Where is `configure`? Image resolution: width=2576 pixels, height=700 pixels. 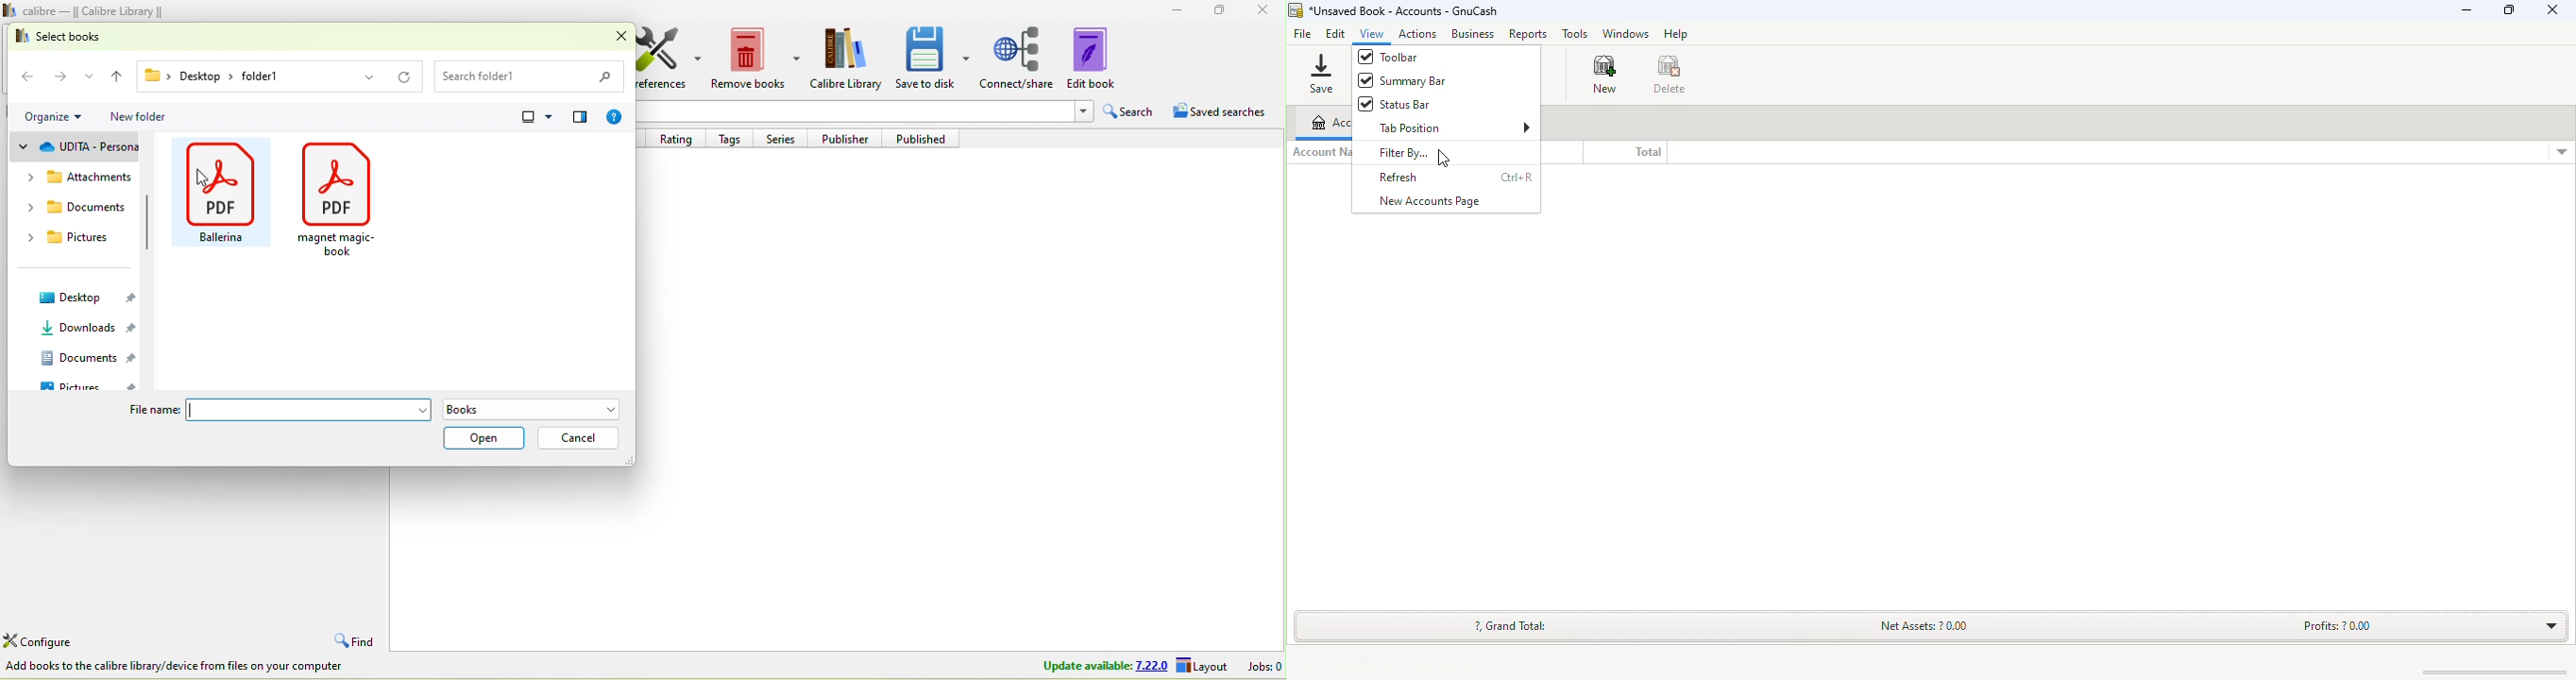 configure is located at coordinates (44, 641).